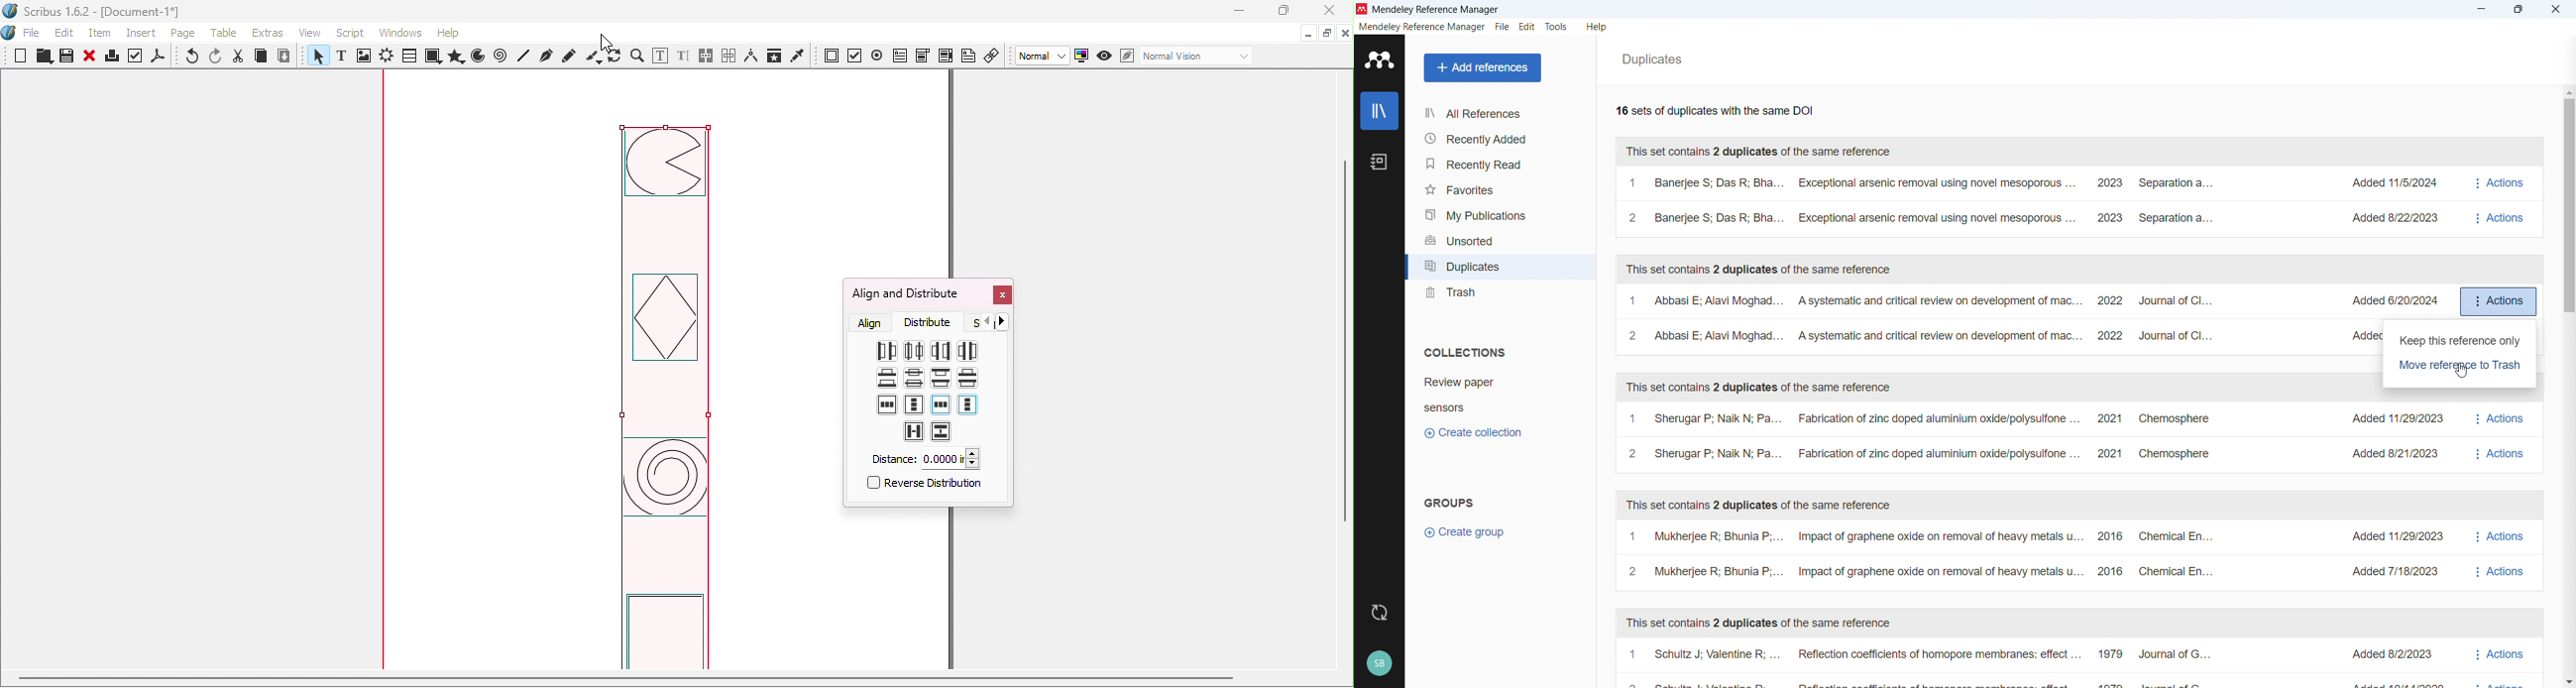 This screenshot has height=700, width=2576. What do you see at coordinates (2500, 300) in the screenshot?
I see `Actions ` at bounding box center [2500, 300].